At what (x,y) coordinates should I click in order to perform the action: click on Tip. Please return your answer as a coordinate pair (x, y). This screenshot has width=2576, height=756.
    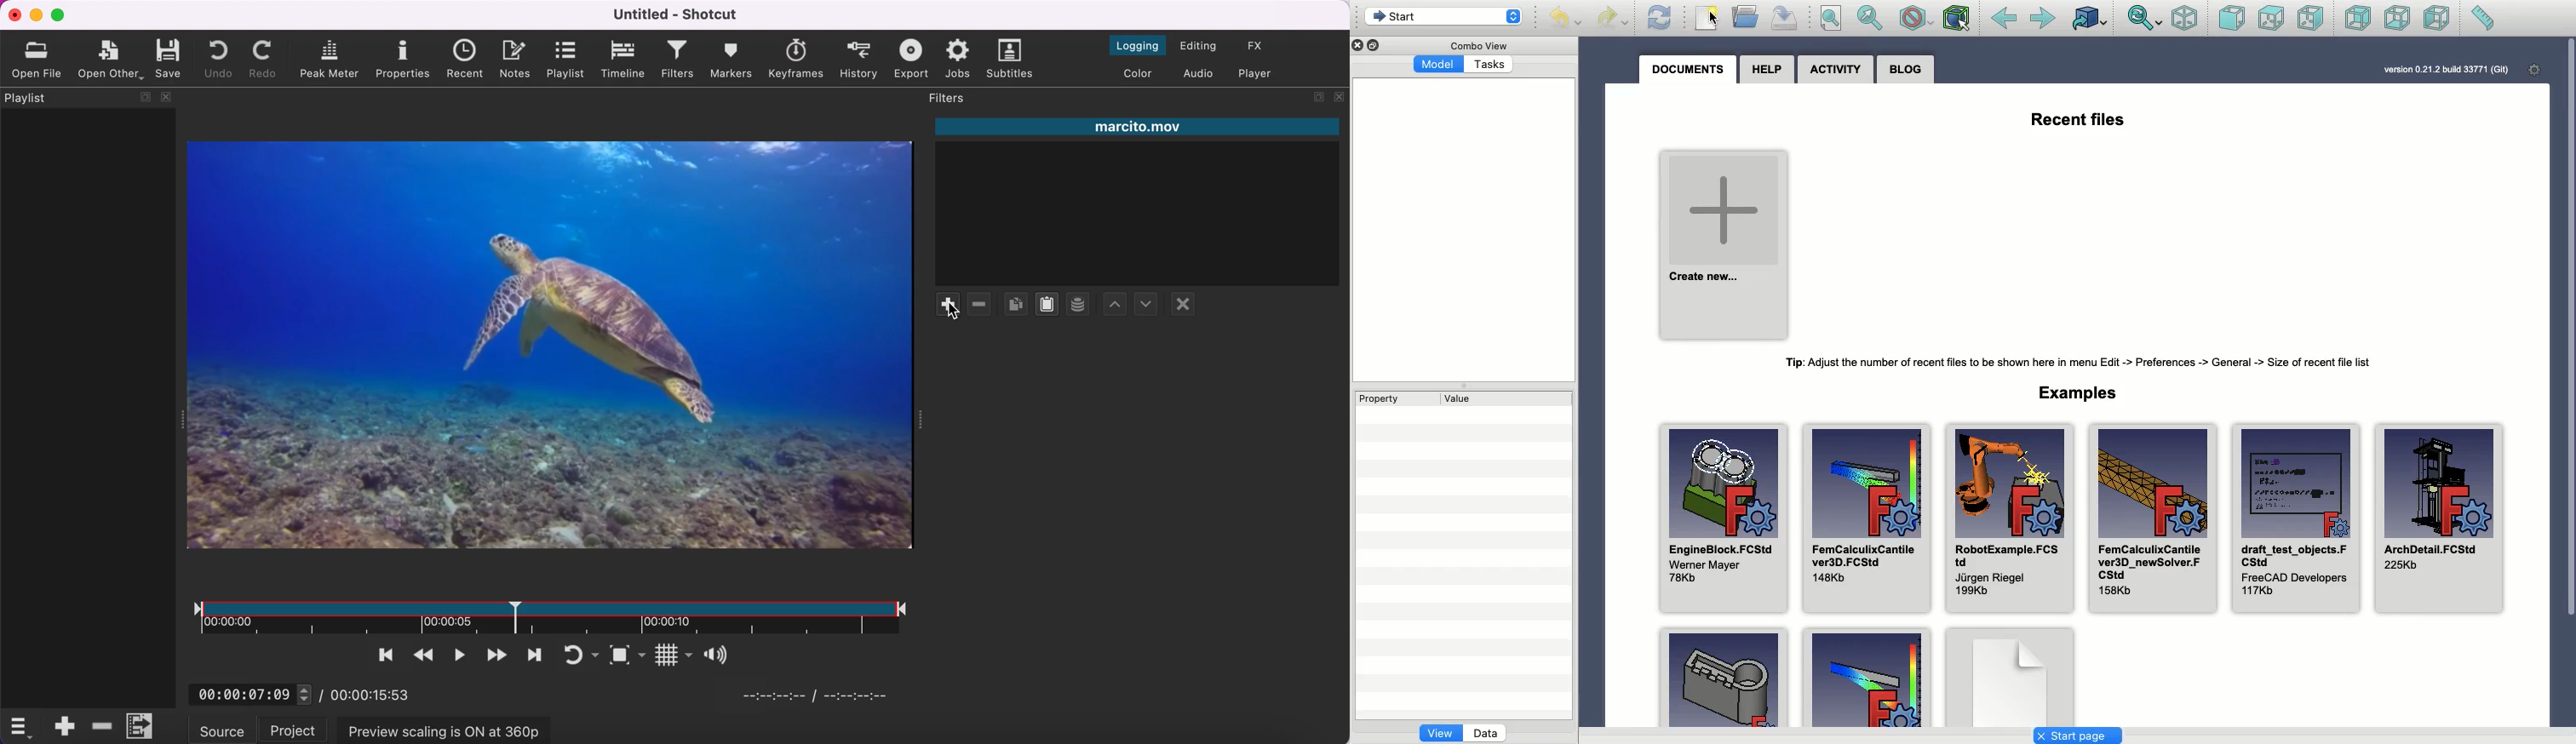
    Looking at the image, I should click on (2080, 359).